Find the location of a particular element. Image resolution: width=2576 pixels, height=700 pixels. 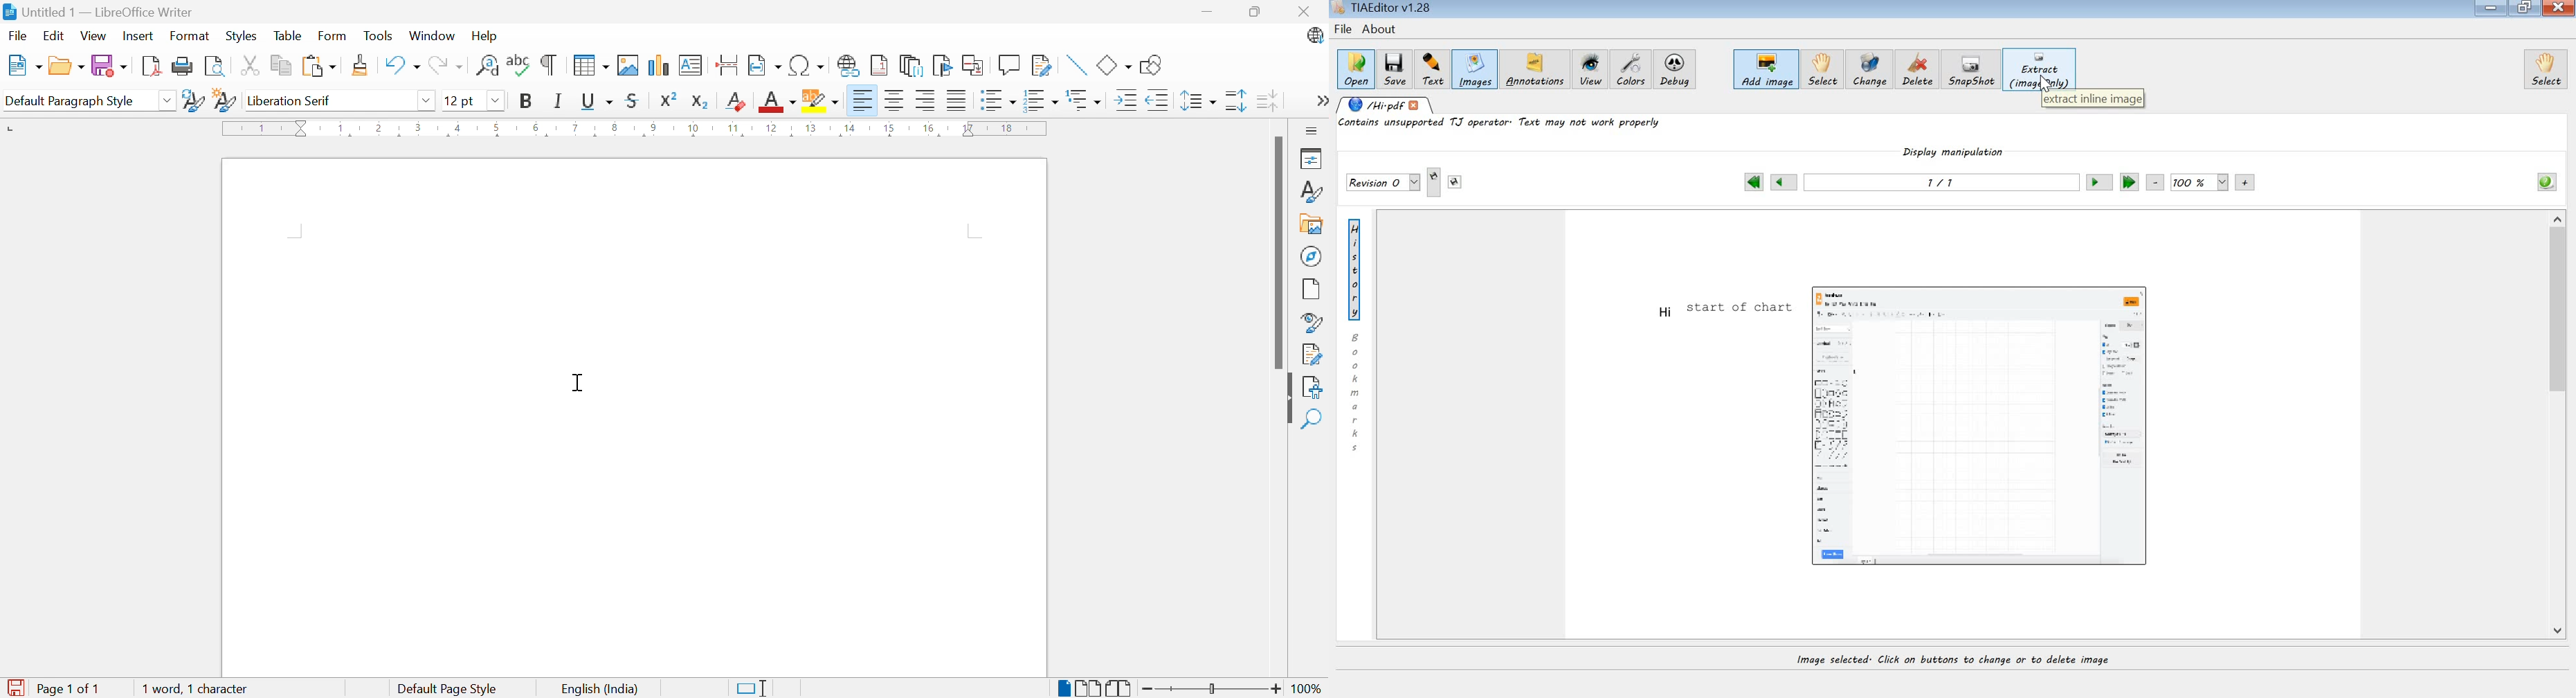

View is located at coordinates (95, 35).